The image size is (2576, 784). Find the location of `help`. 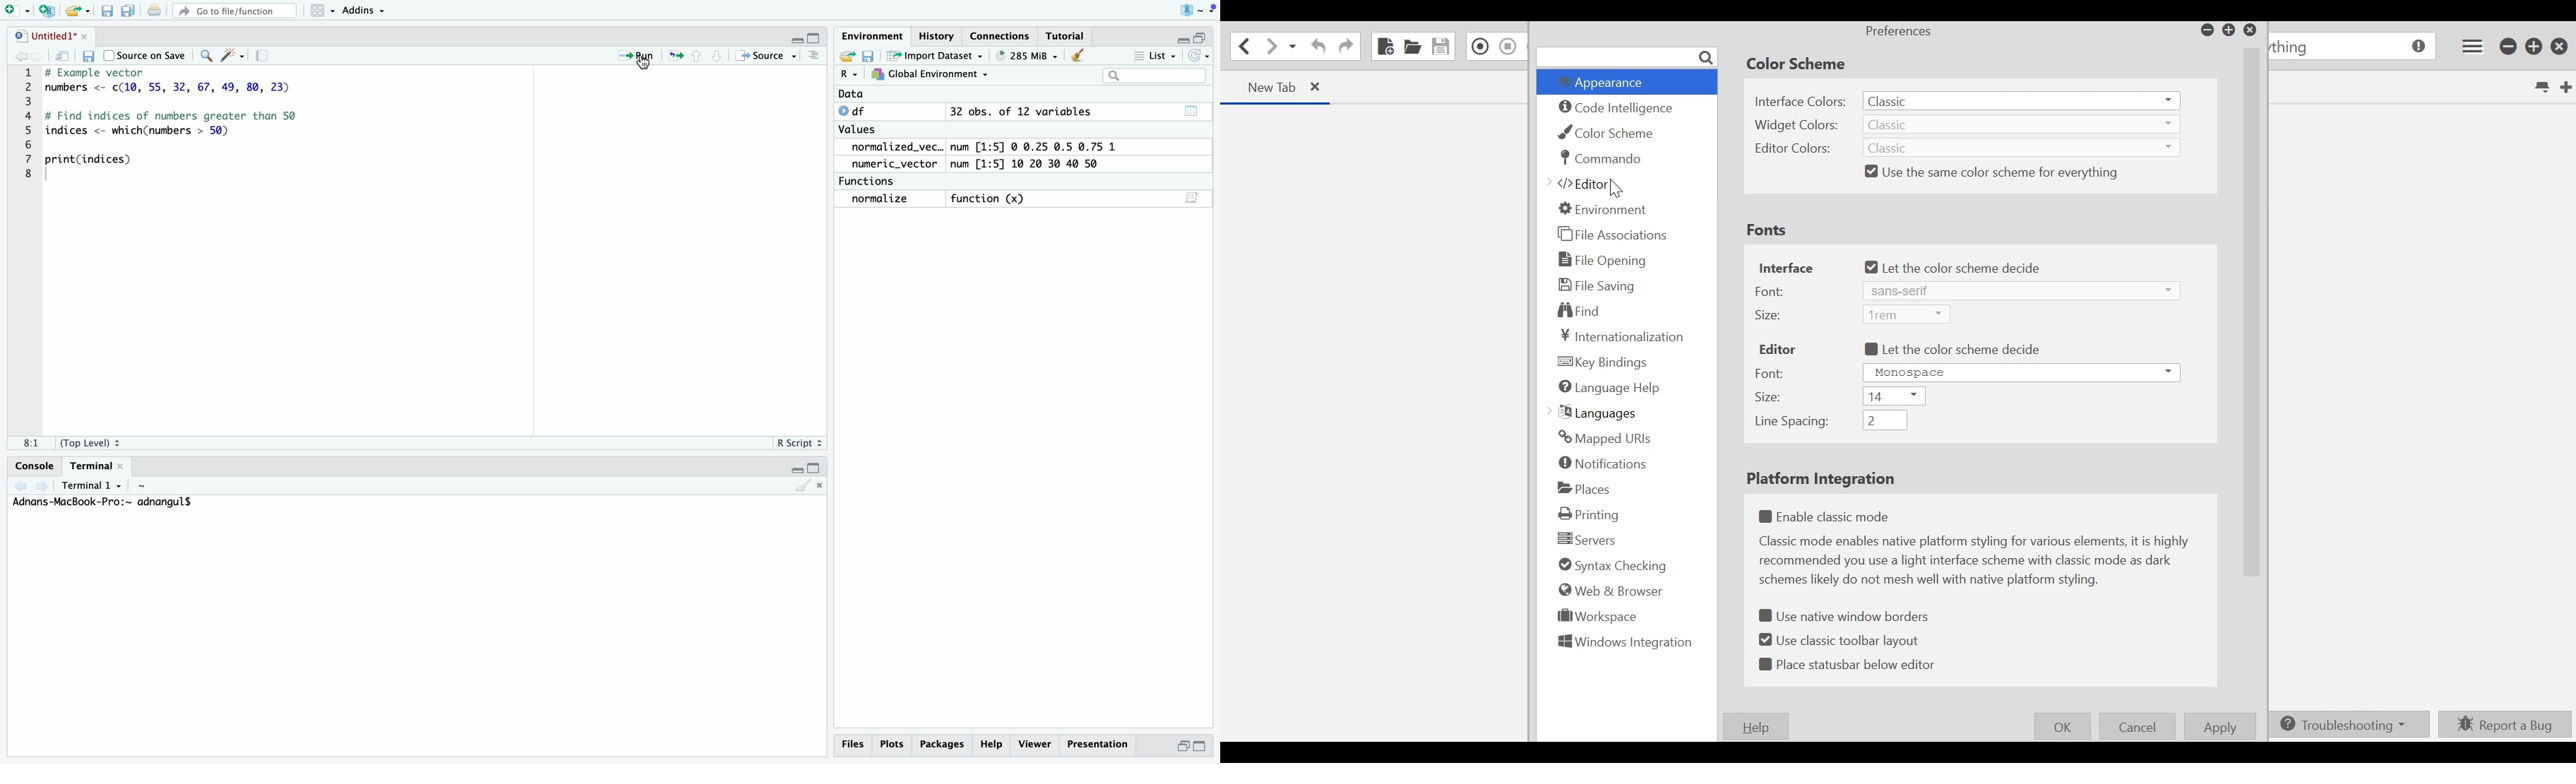

help is located at coordinates (994, 744).